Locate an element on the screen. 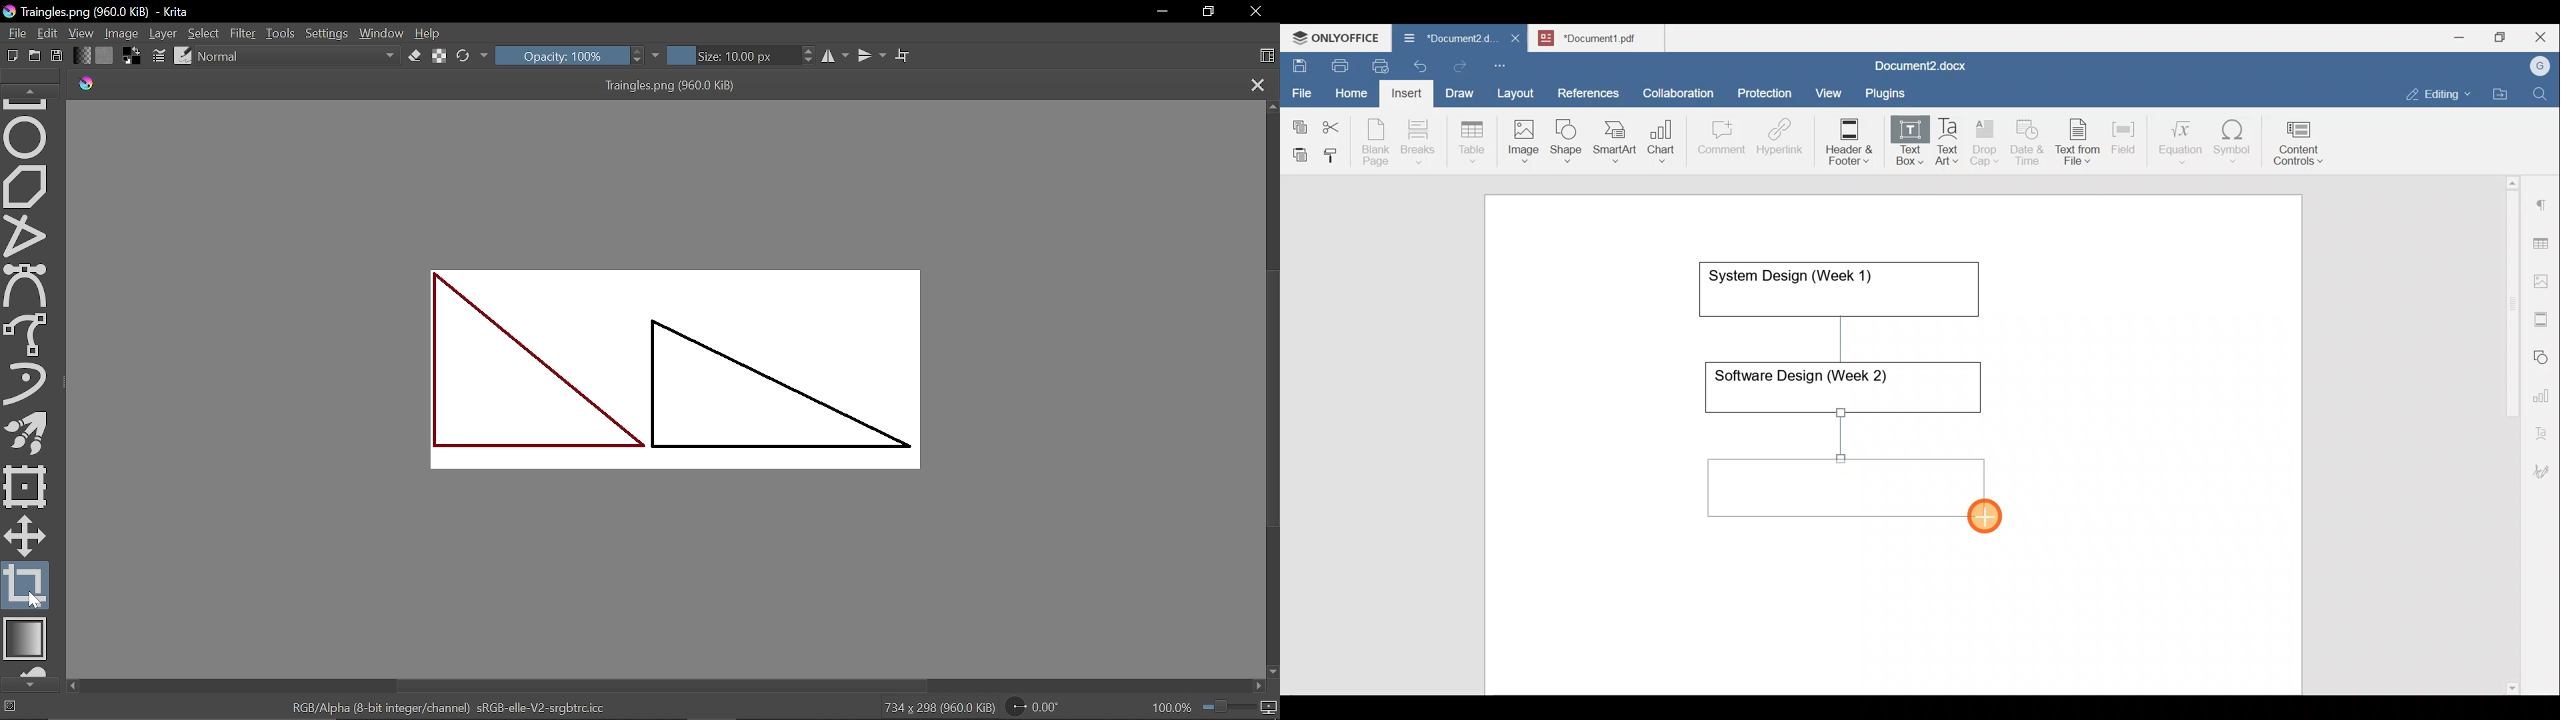  Normal is located at coordinates (299, 57).